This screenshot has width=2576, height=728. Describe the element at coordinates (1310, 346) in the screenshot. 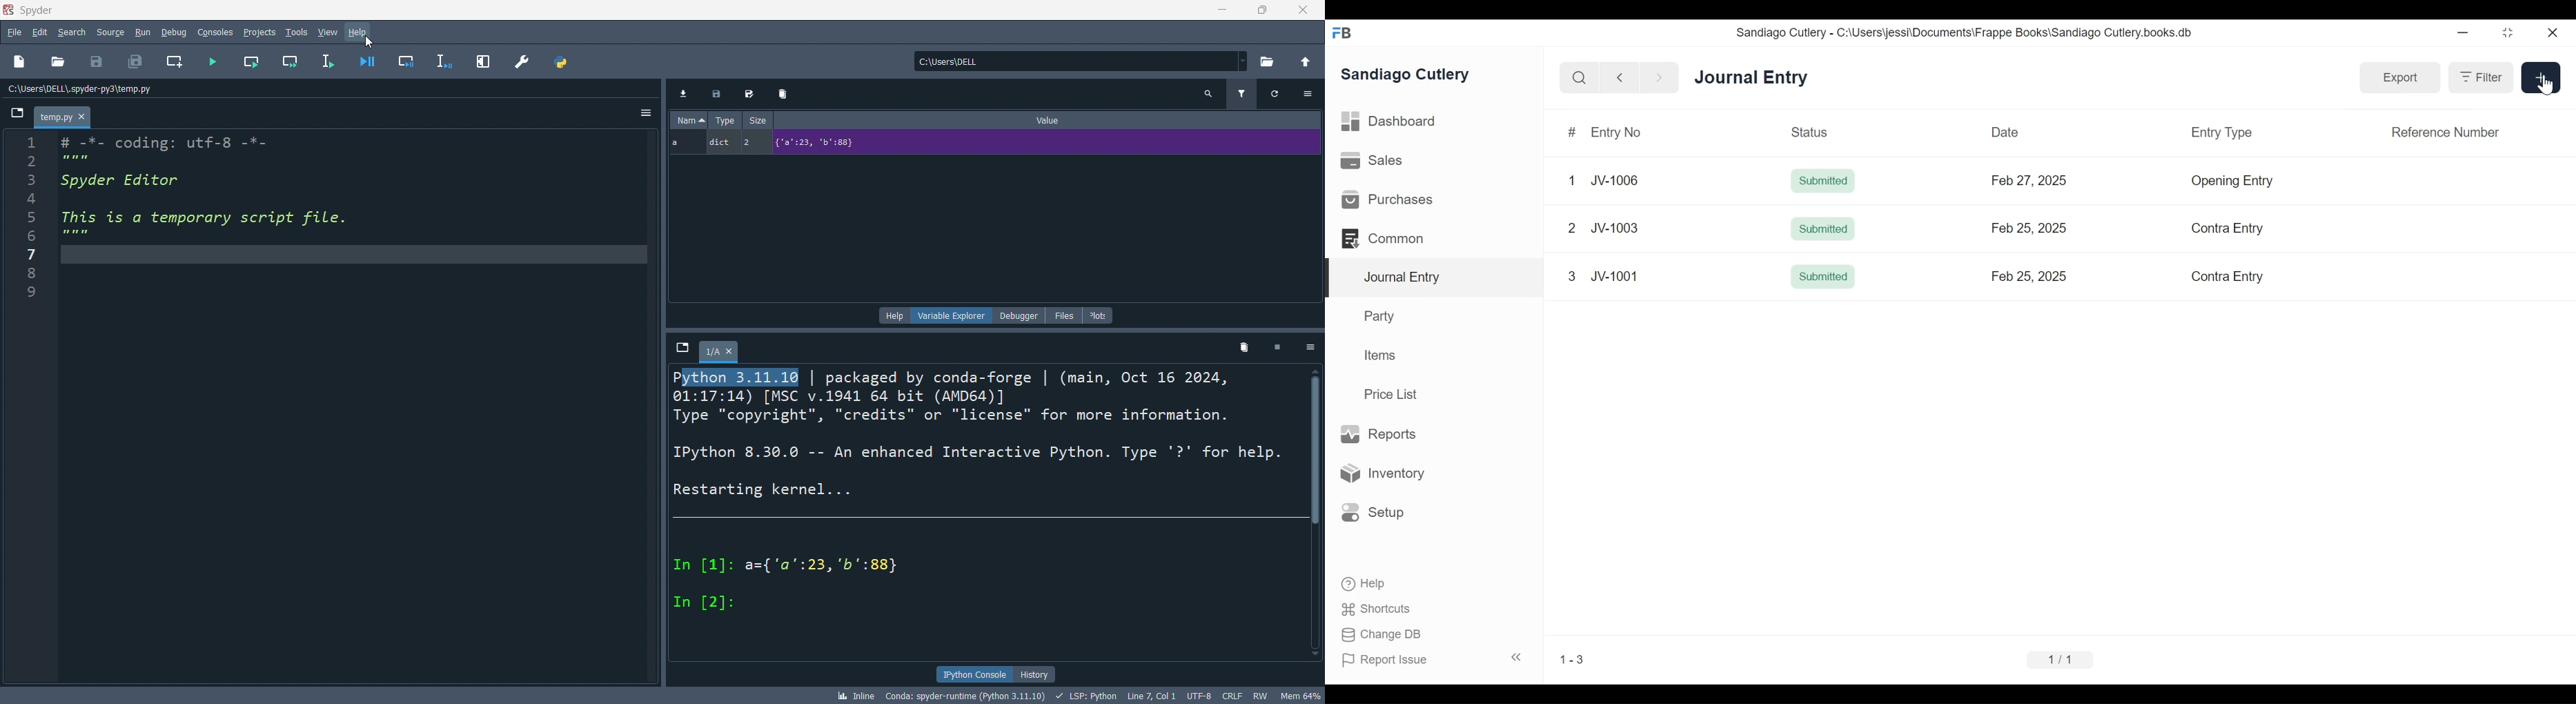

I see `Settings` at that location.